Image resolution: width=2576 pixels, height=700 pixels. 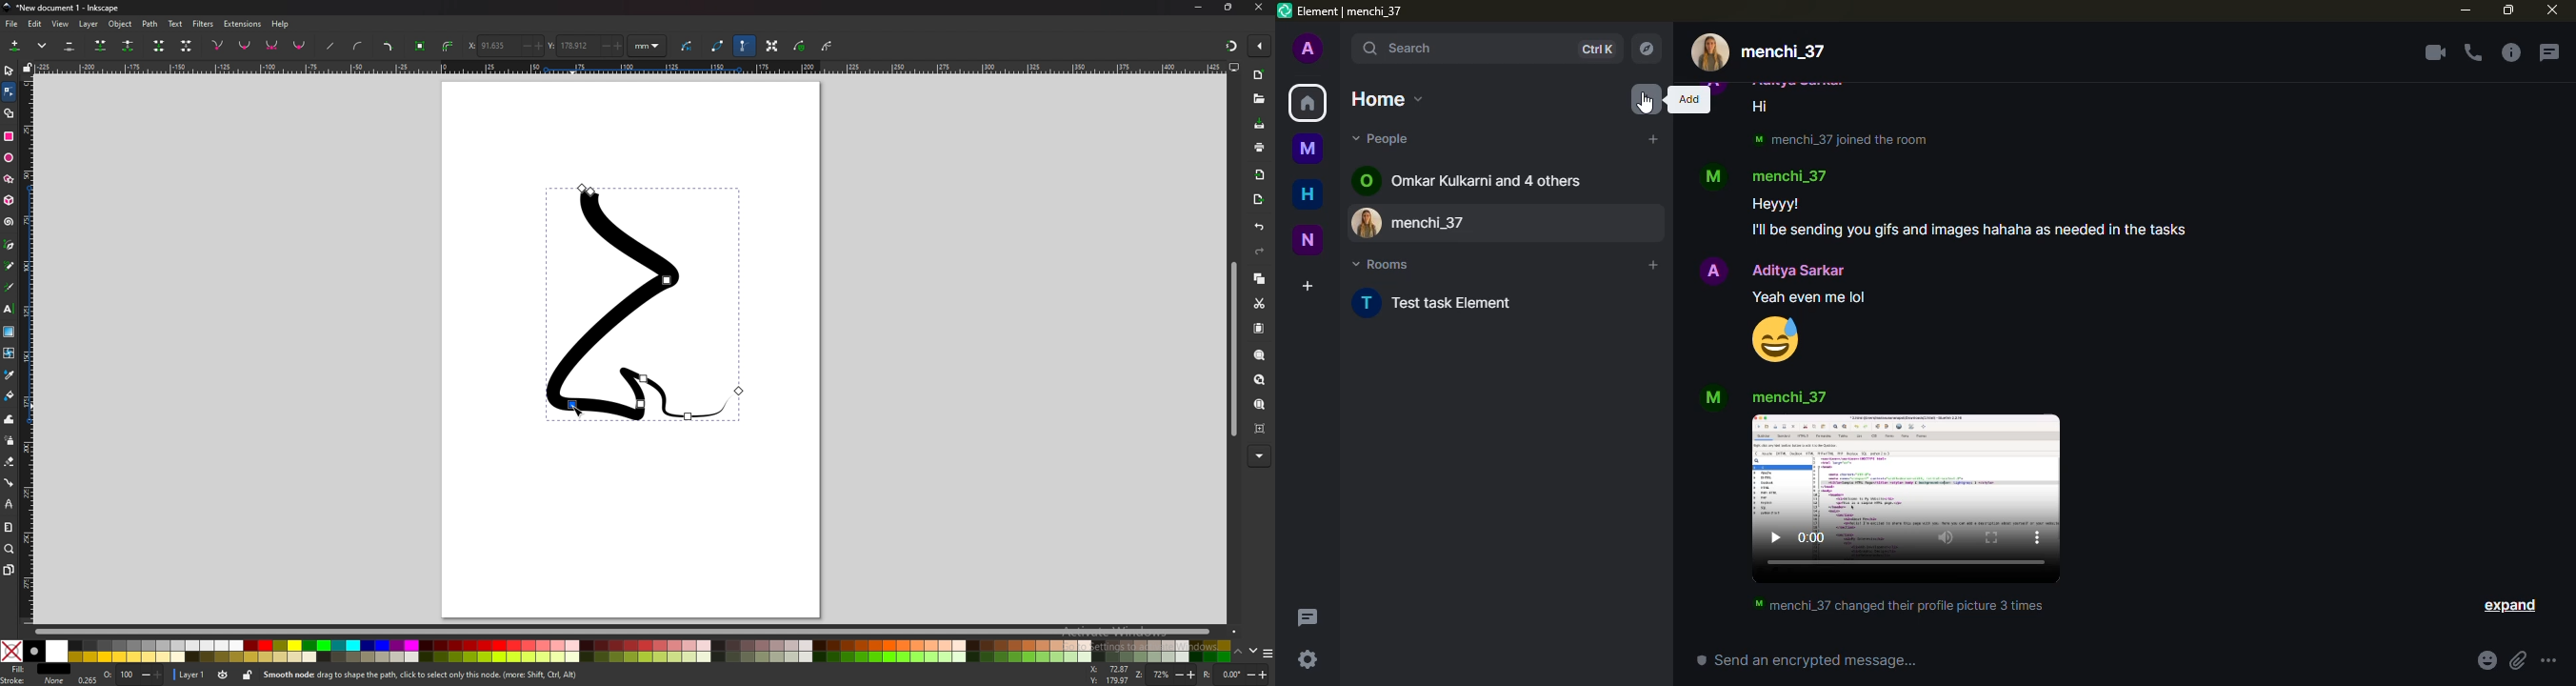 What do you see at coordinates (1775, 339) in the screenshot?
I see `Emoji` at bounding box center [1775, 339].